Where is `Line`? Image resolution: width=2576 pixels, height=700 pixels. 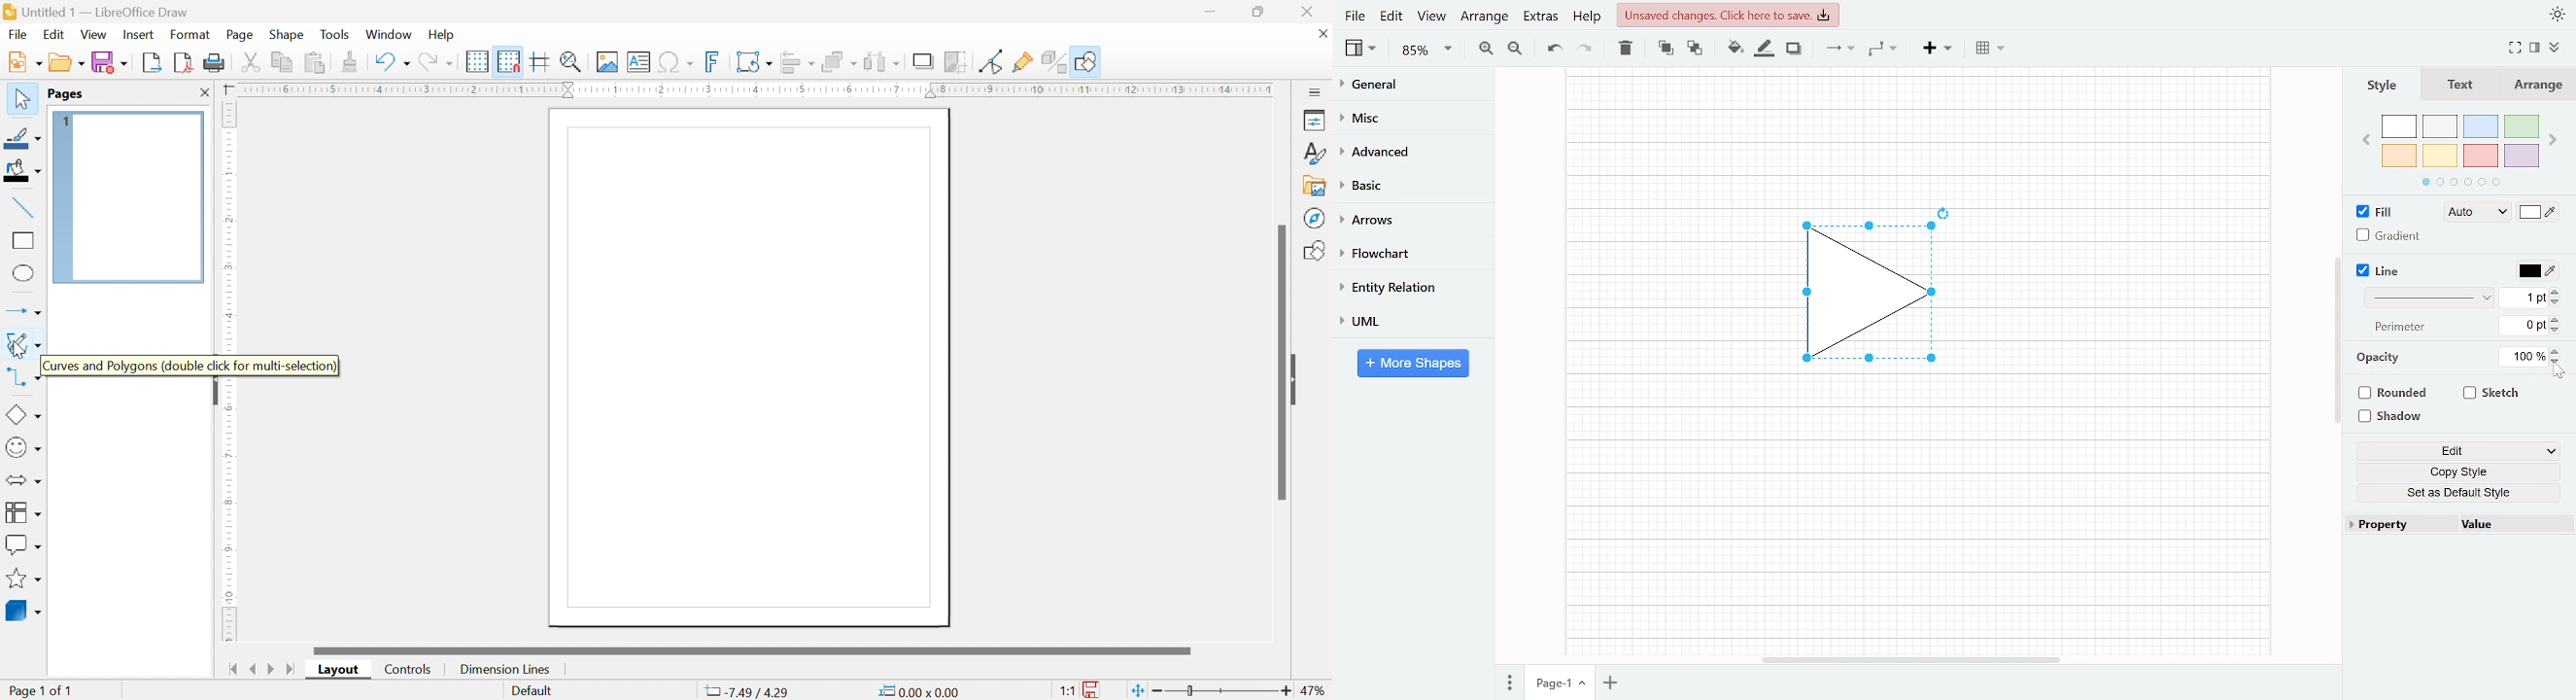 Line is located at coordinates (2380, 271).